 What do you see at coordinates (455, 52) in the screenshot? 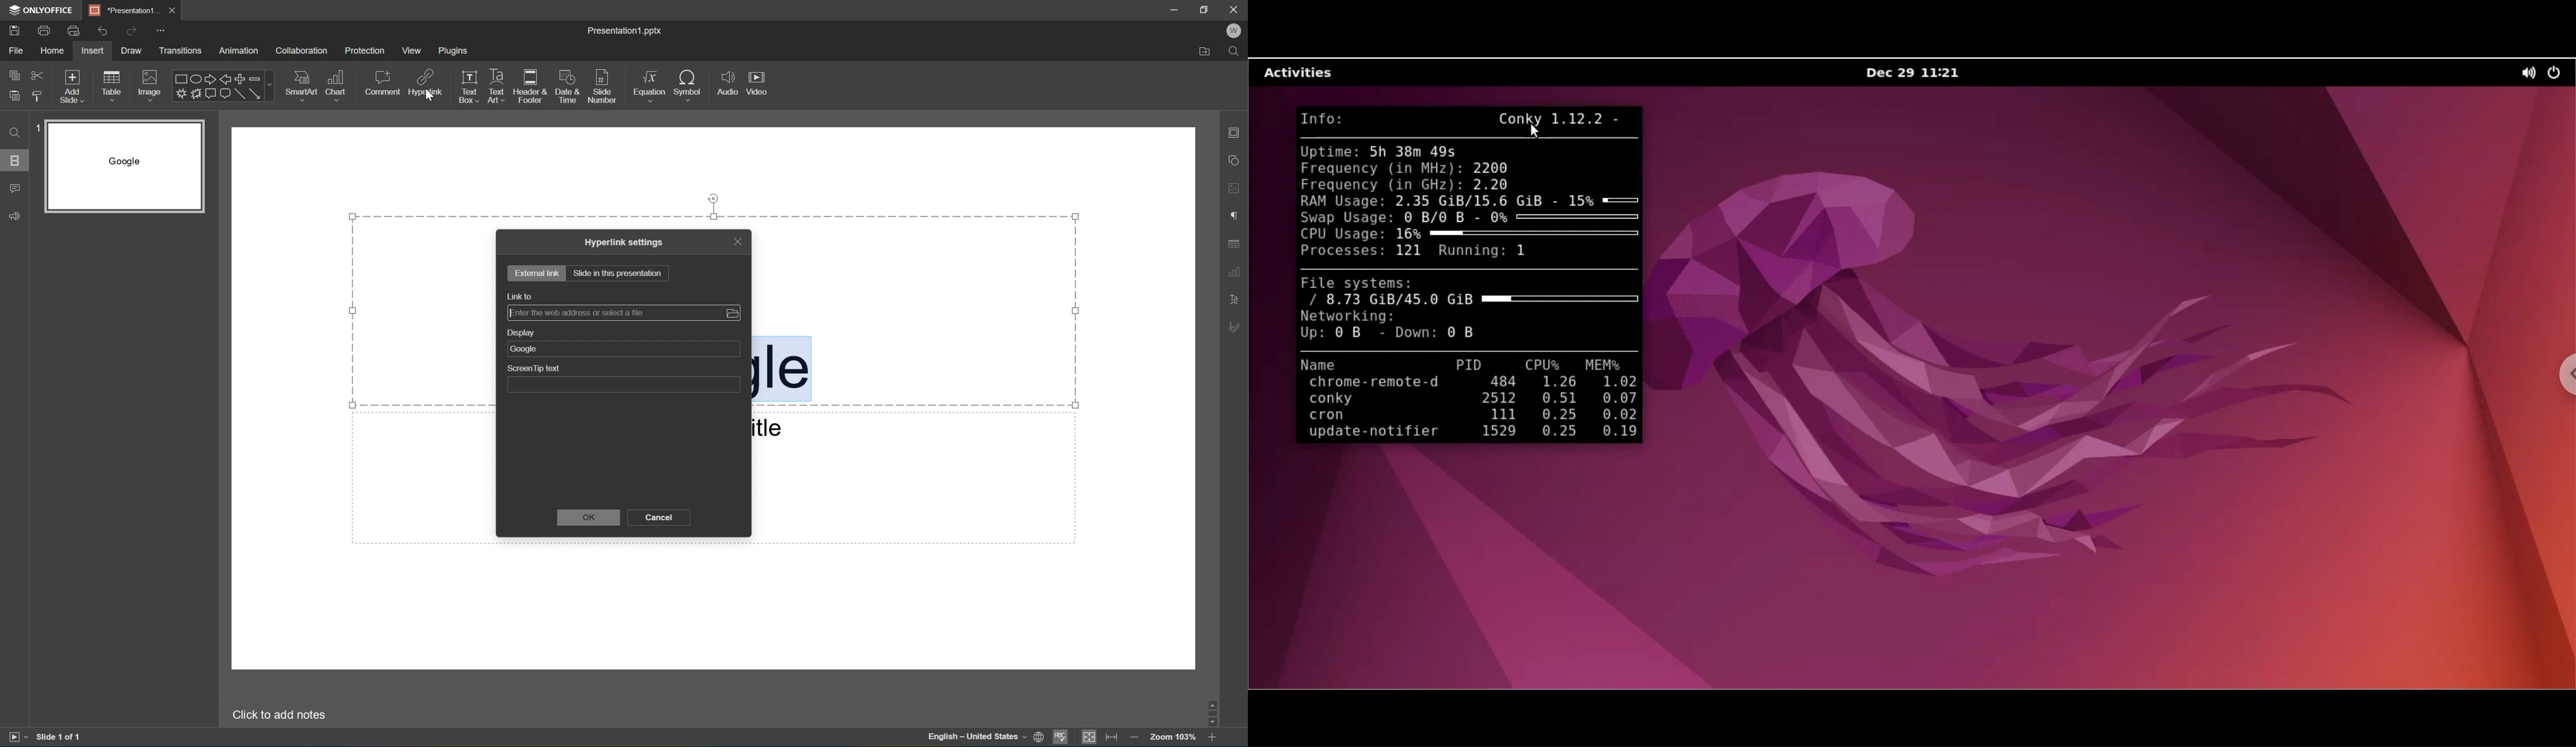
I see `Plugins` at bounding box center [455, 52].